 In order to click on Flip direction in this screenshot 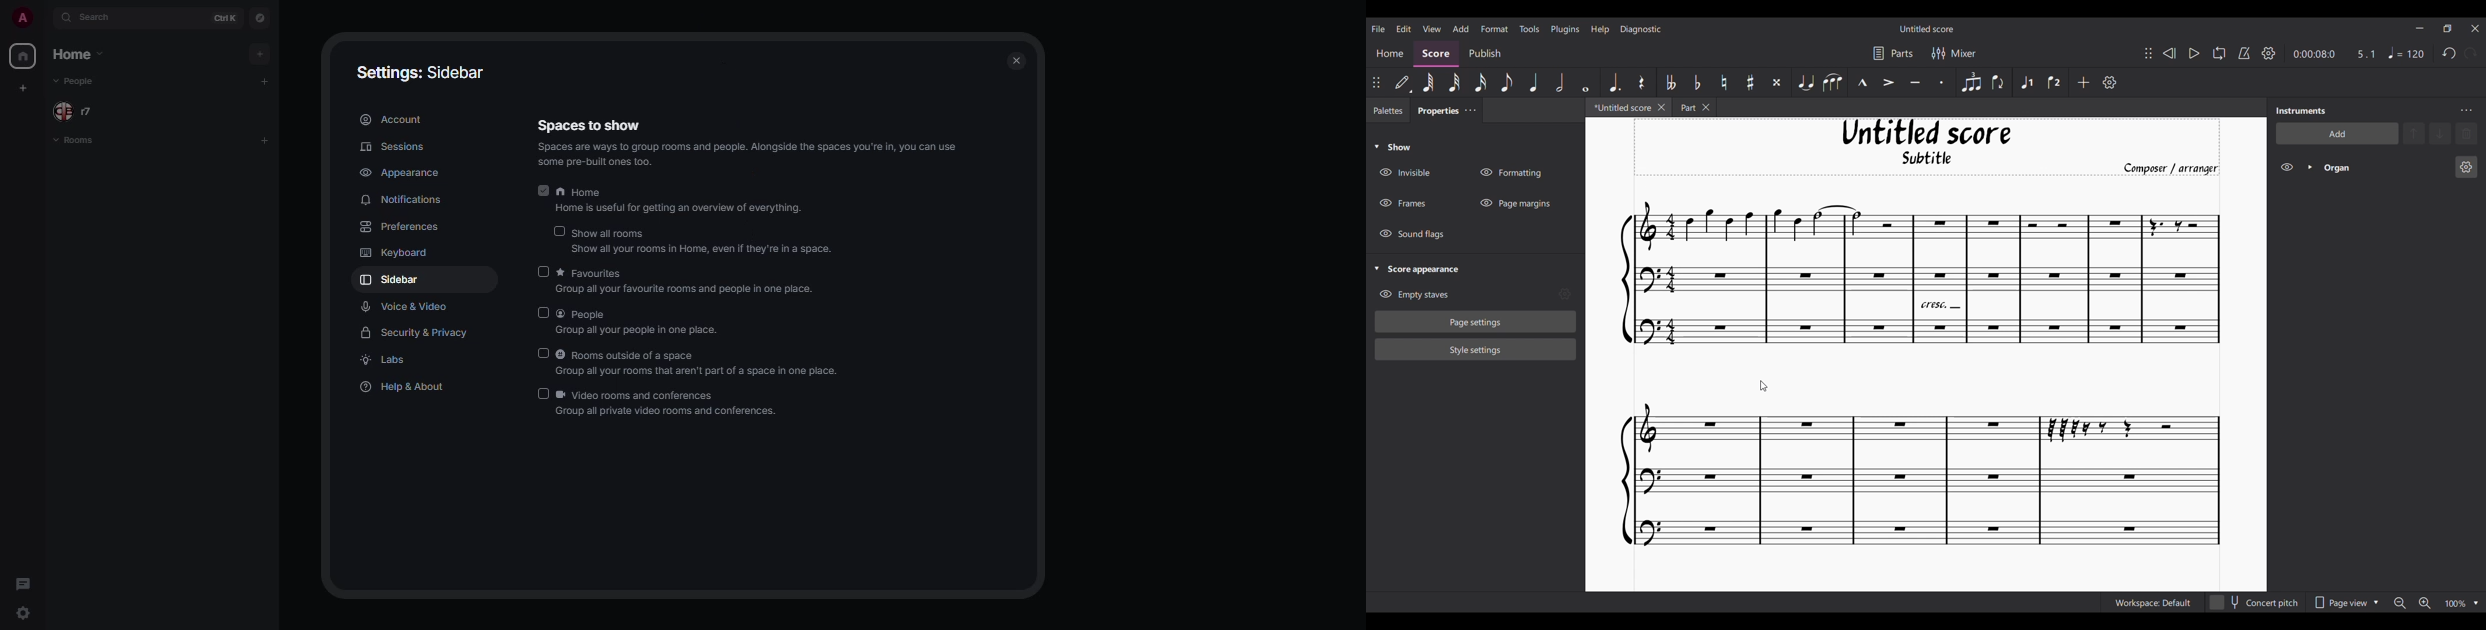, I will do `click(1999, 82)`.